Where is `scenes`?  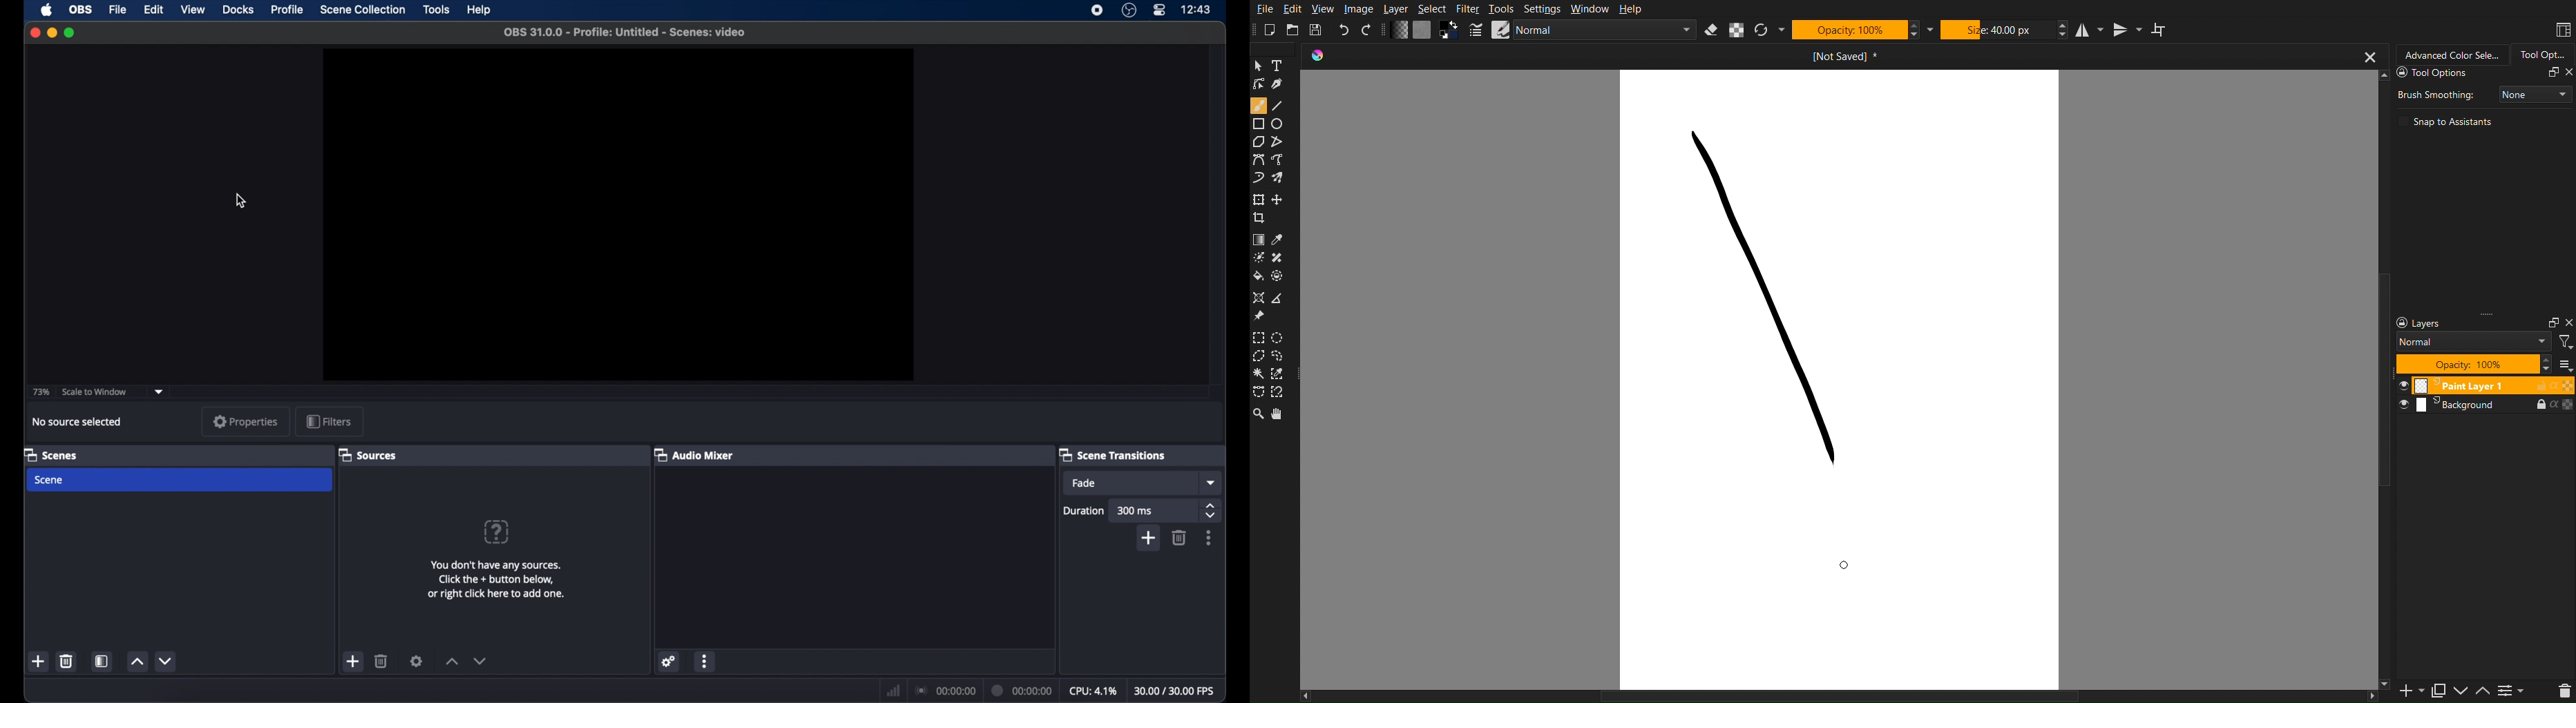
scenes is located at coordinates (51, 454).